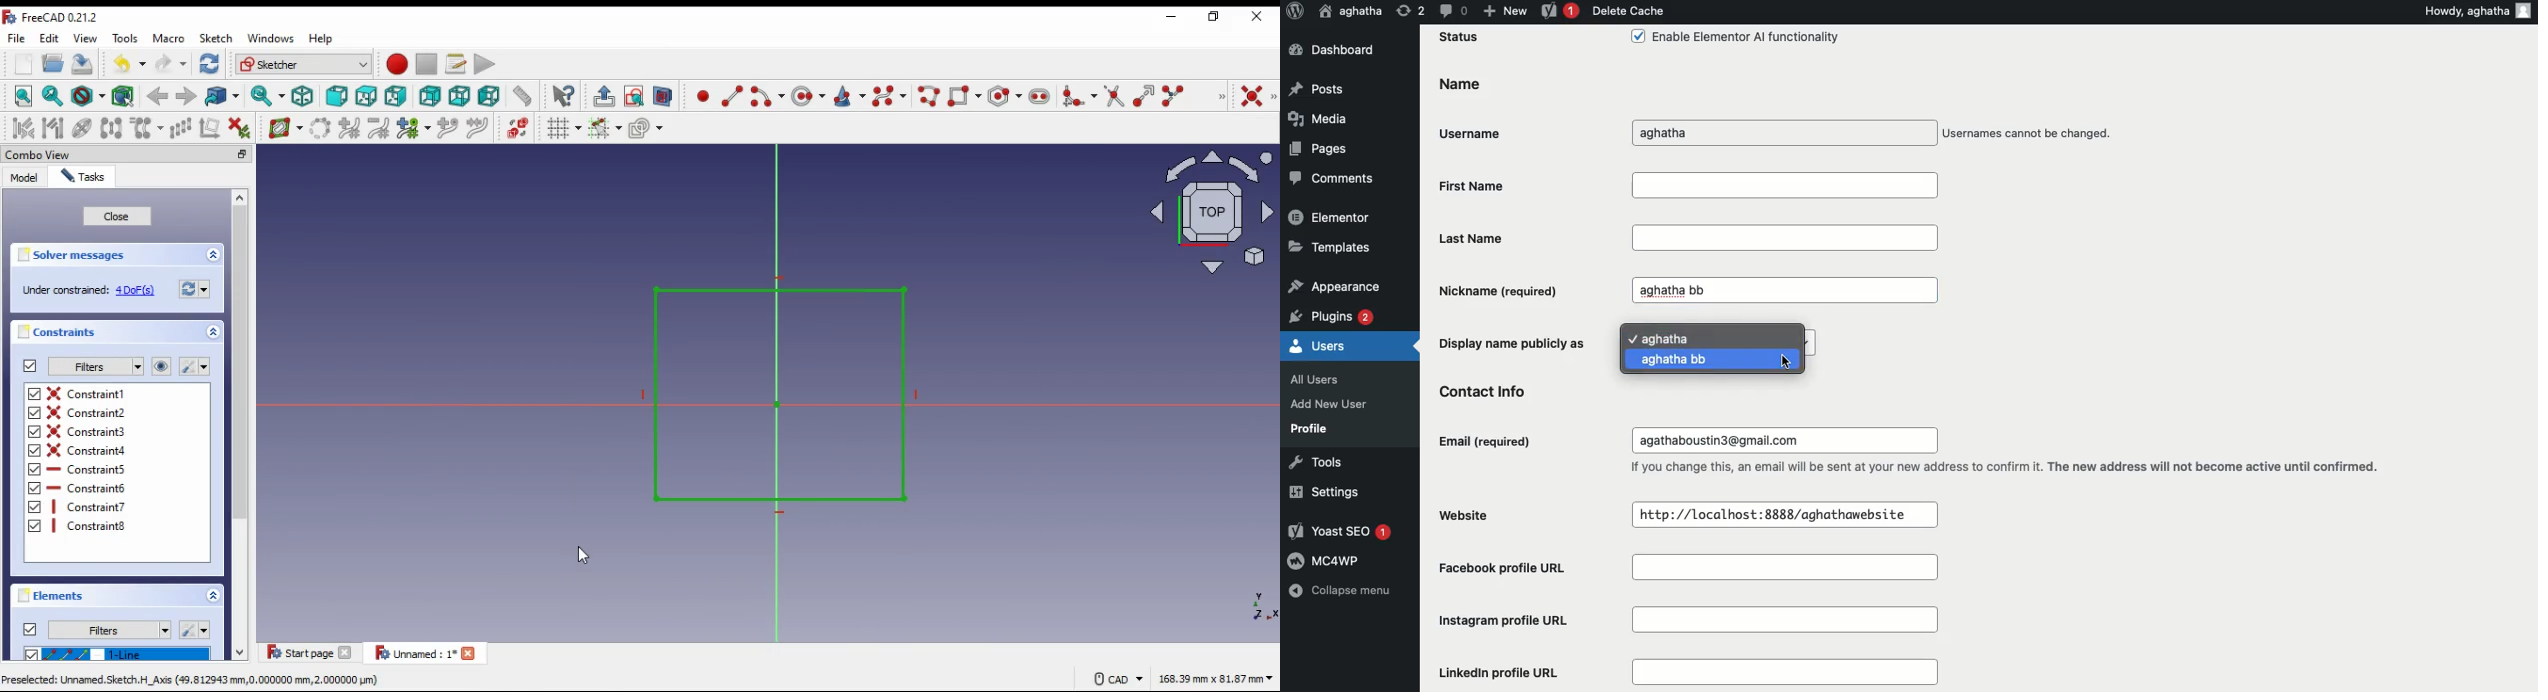 The image size is (2548, 700). I want to click on toggle grid, so click(563, 128).